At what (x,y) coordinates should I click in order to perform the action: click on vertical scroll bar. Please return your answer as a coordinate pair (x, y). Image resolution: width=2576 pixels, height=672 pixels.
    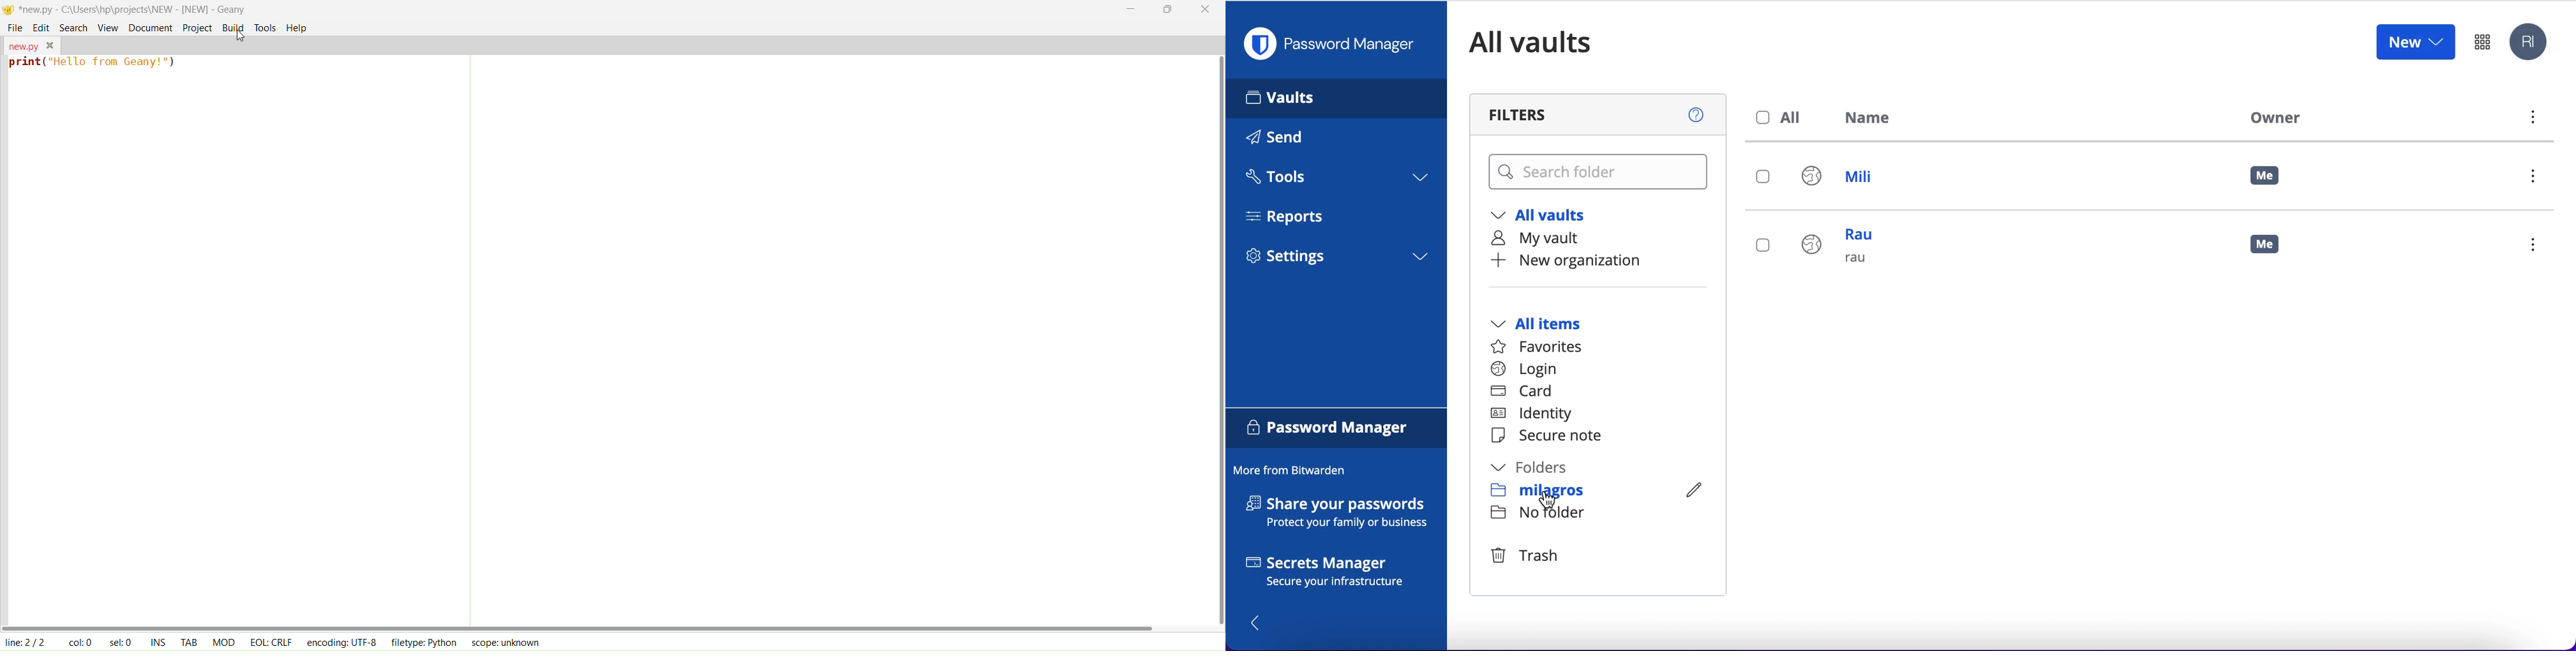
    Looking at the image, I should click on (1217, 341).